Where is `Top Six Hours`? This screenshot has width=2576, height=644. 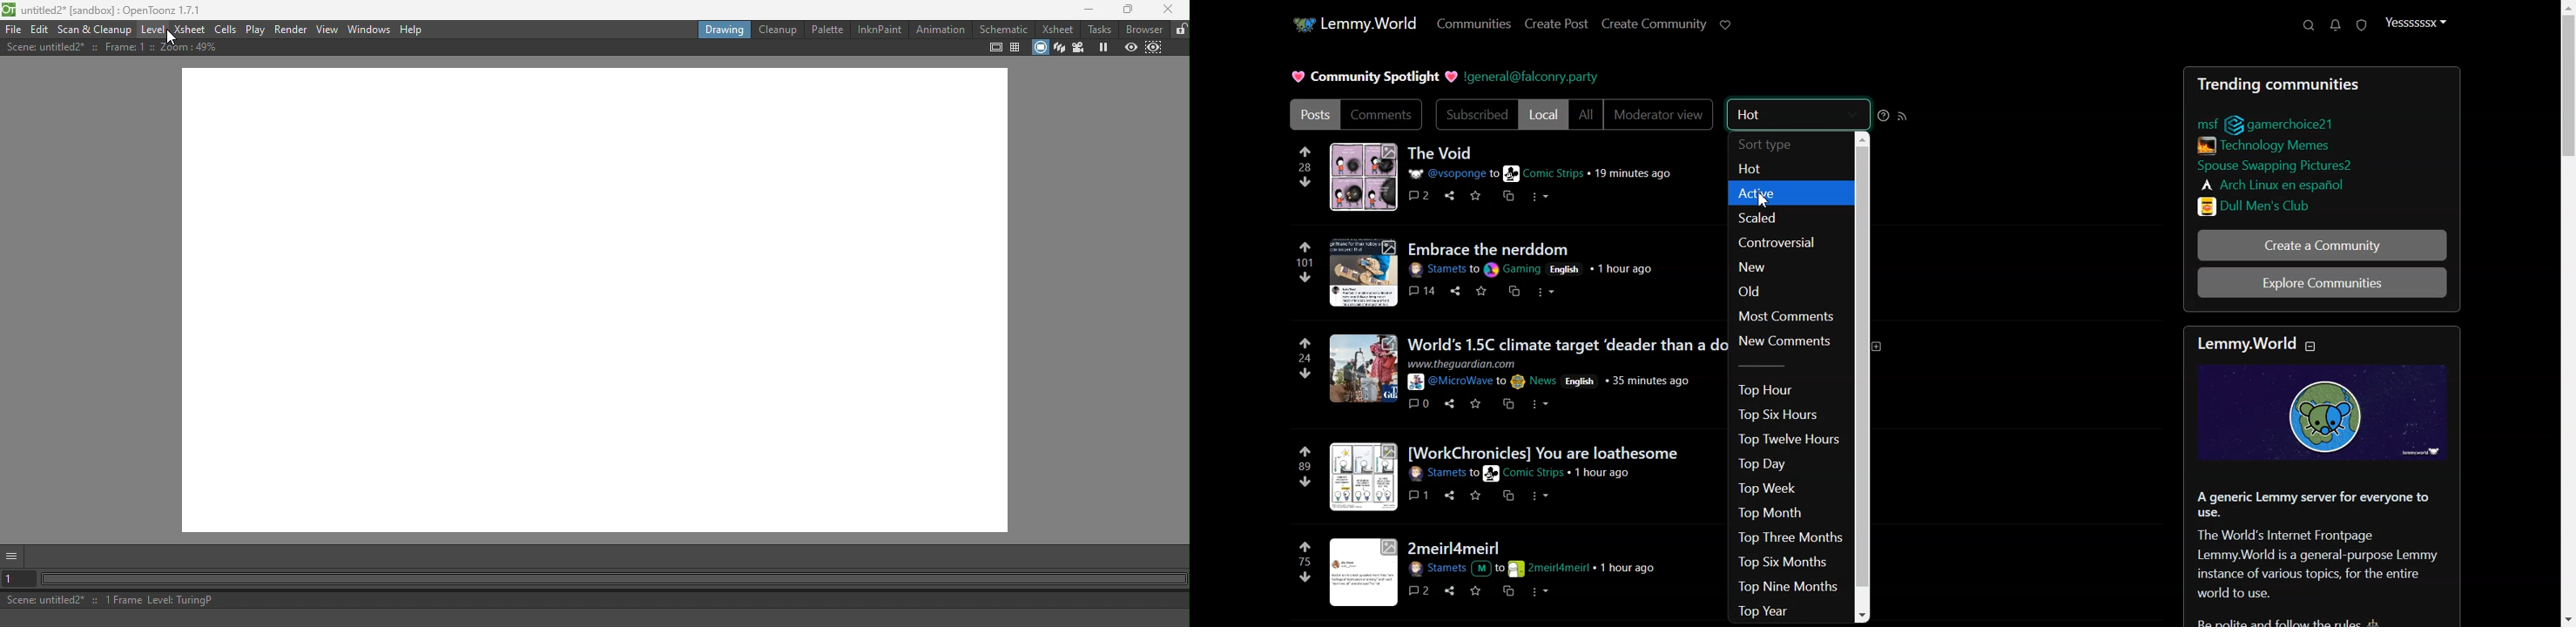 Top Six Hours is located at coordinates (1786, 414).